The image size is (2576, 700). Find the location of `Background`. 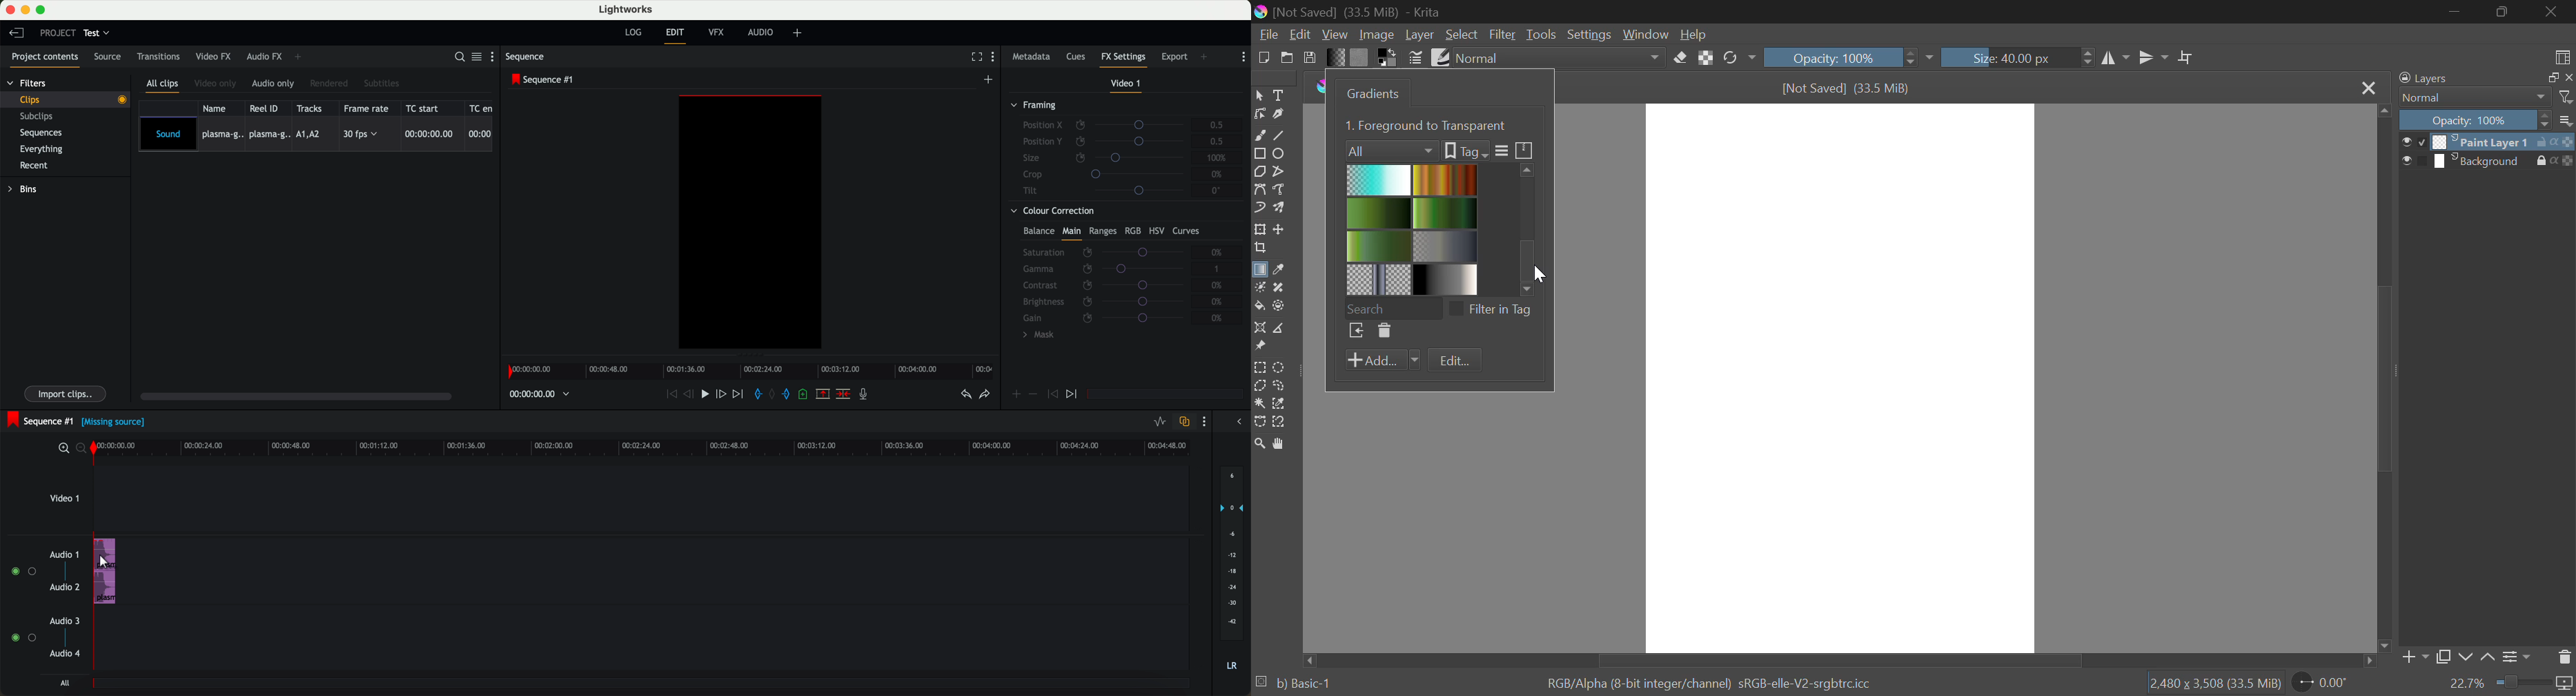

Background is located at coordinates (2482, 161).